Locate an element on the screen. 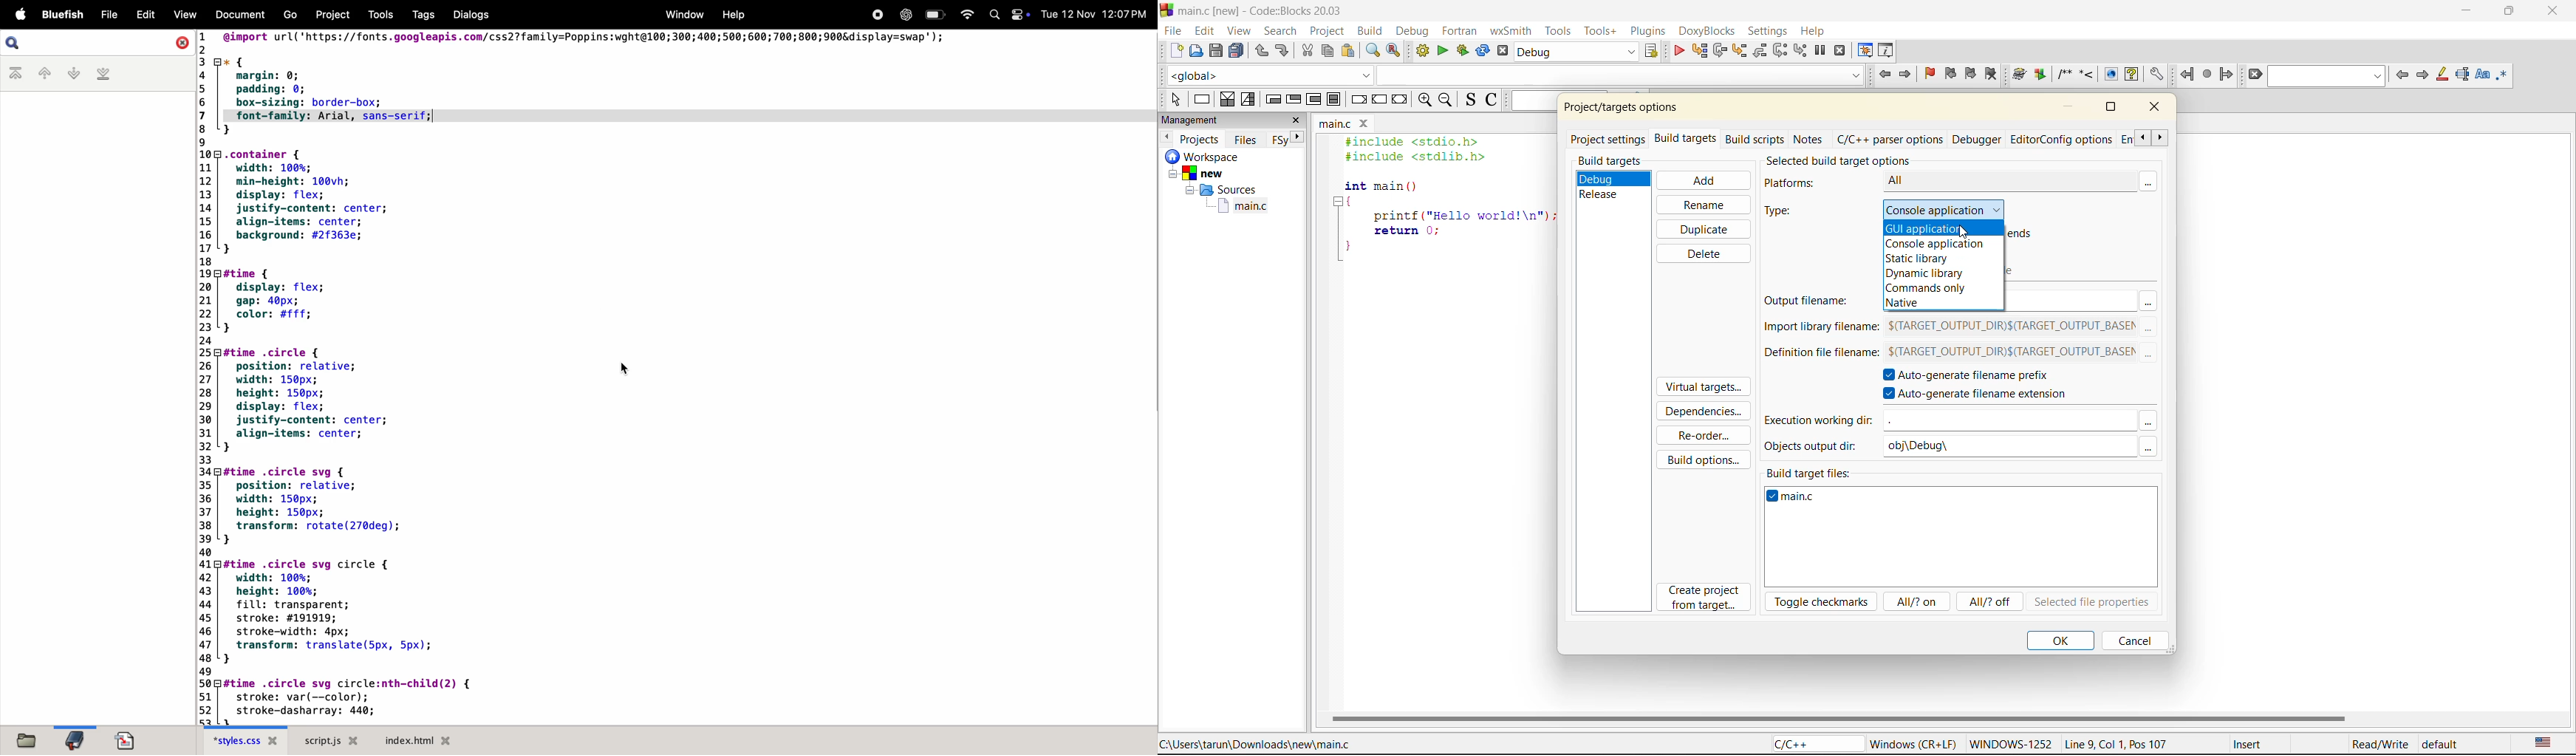 The height and width of the screenshot is (756, 2576). main.c is located at coordinates (1333, 123).